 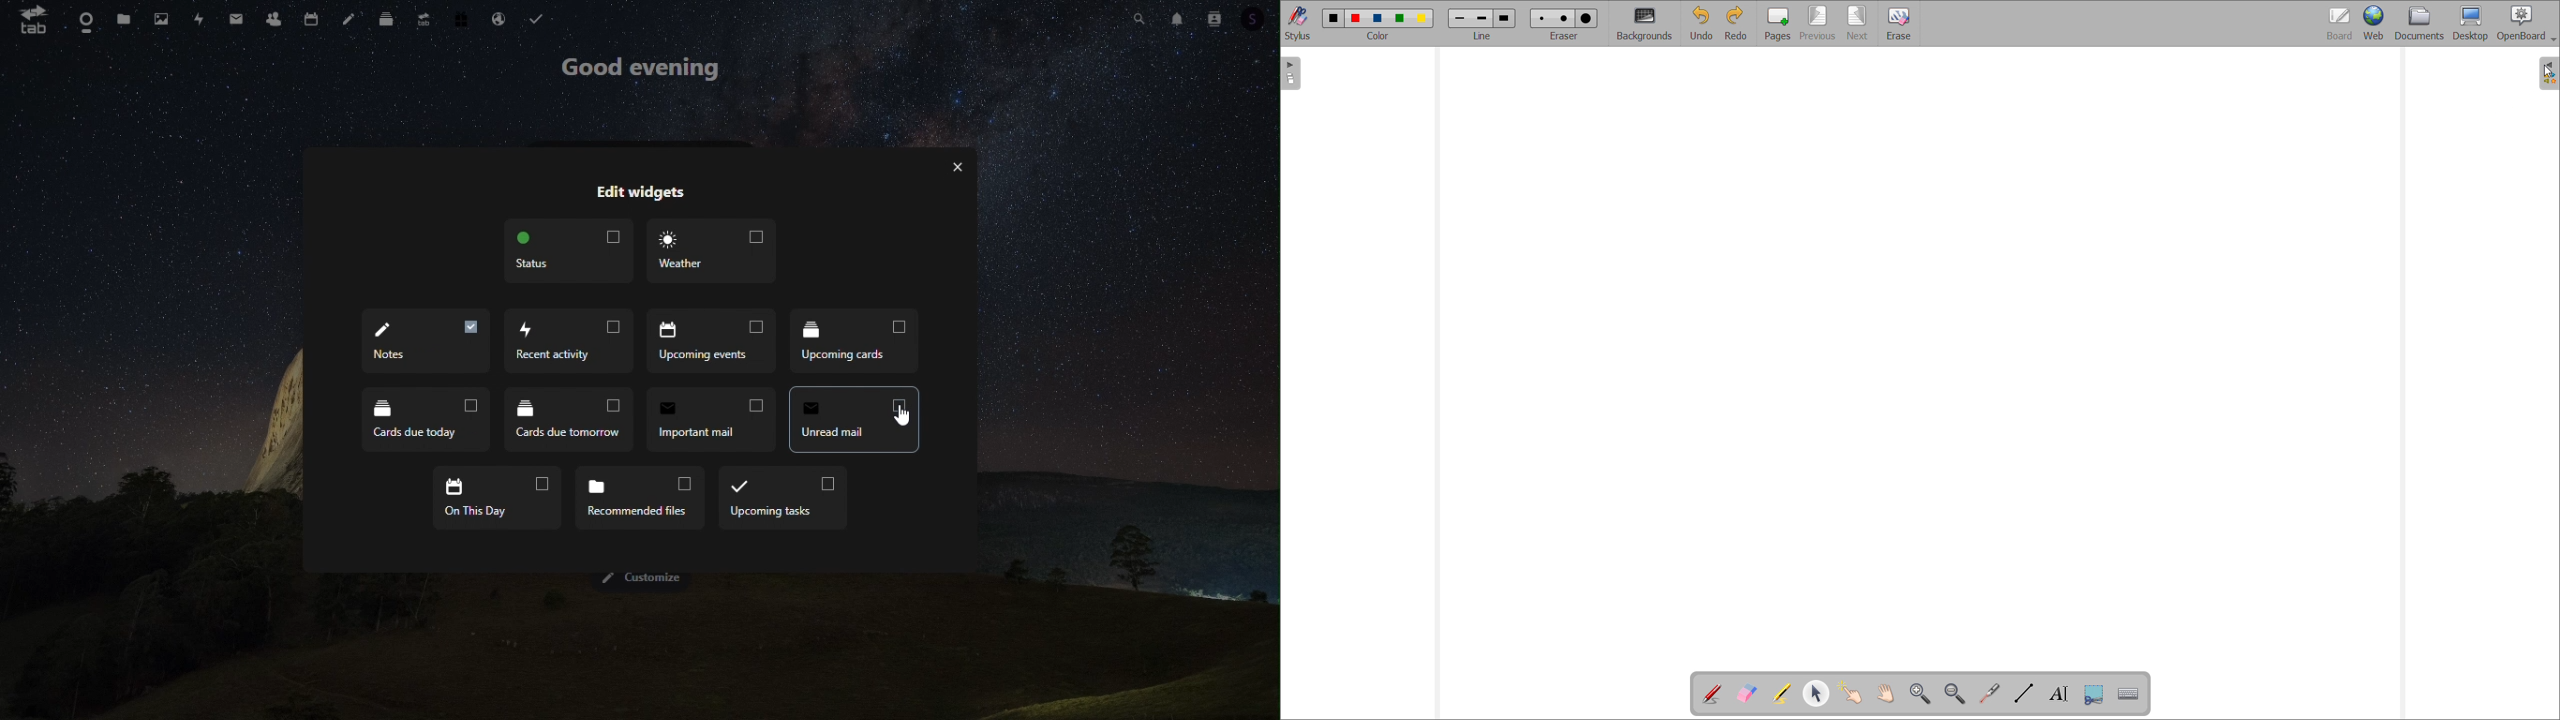 What do you see at coordinates (645, 72) in the screenshot?
I see `good evening` at bounding box center [645, 72].